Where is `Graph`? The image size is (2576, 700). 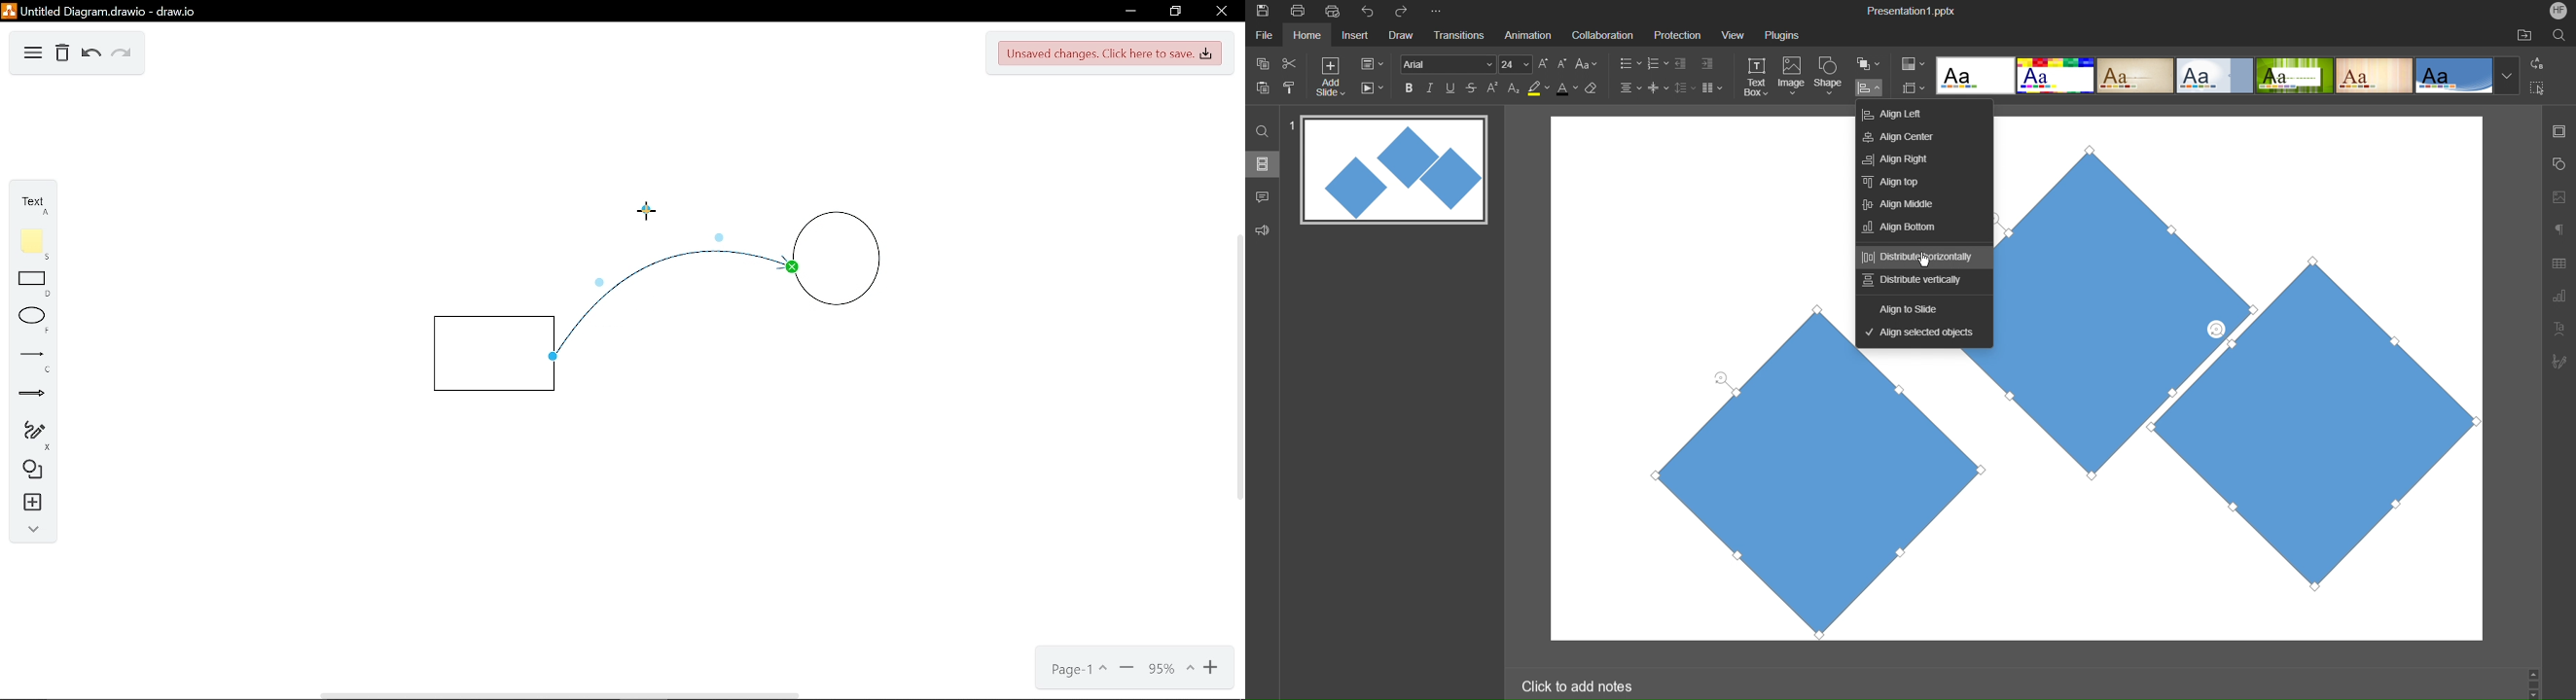
Graph is located at coordinates (2559, 298).